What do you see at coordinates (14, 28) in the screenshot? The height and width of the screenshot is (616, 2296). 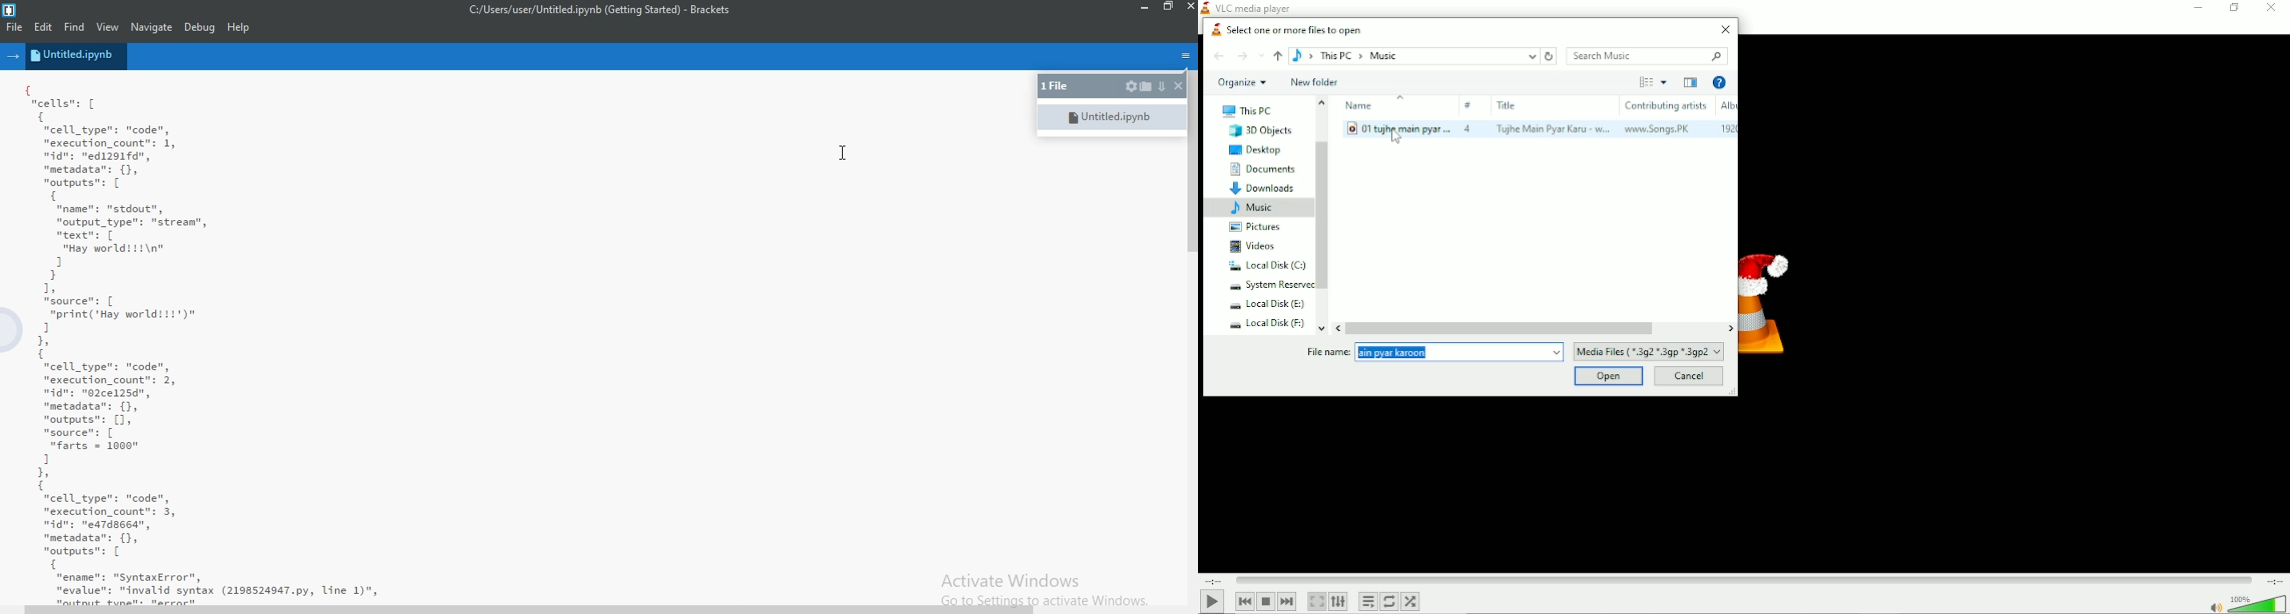 I see `File` at bounding box center [14, 28].